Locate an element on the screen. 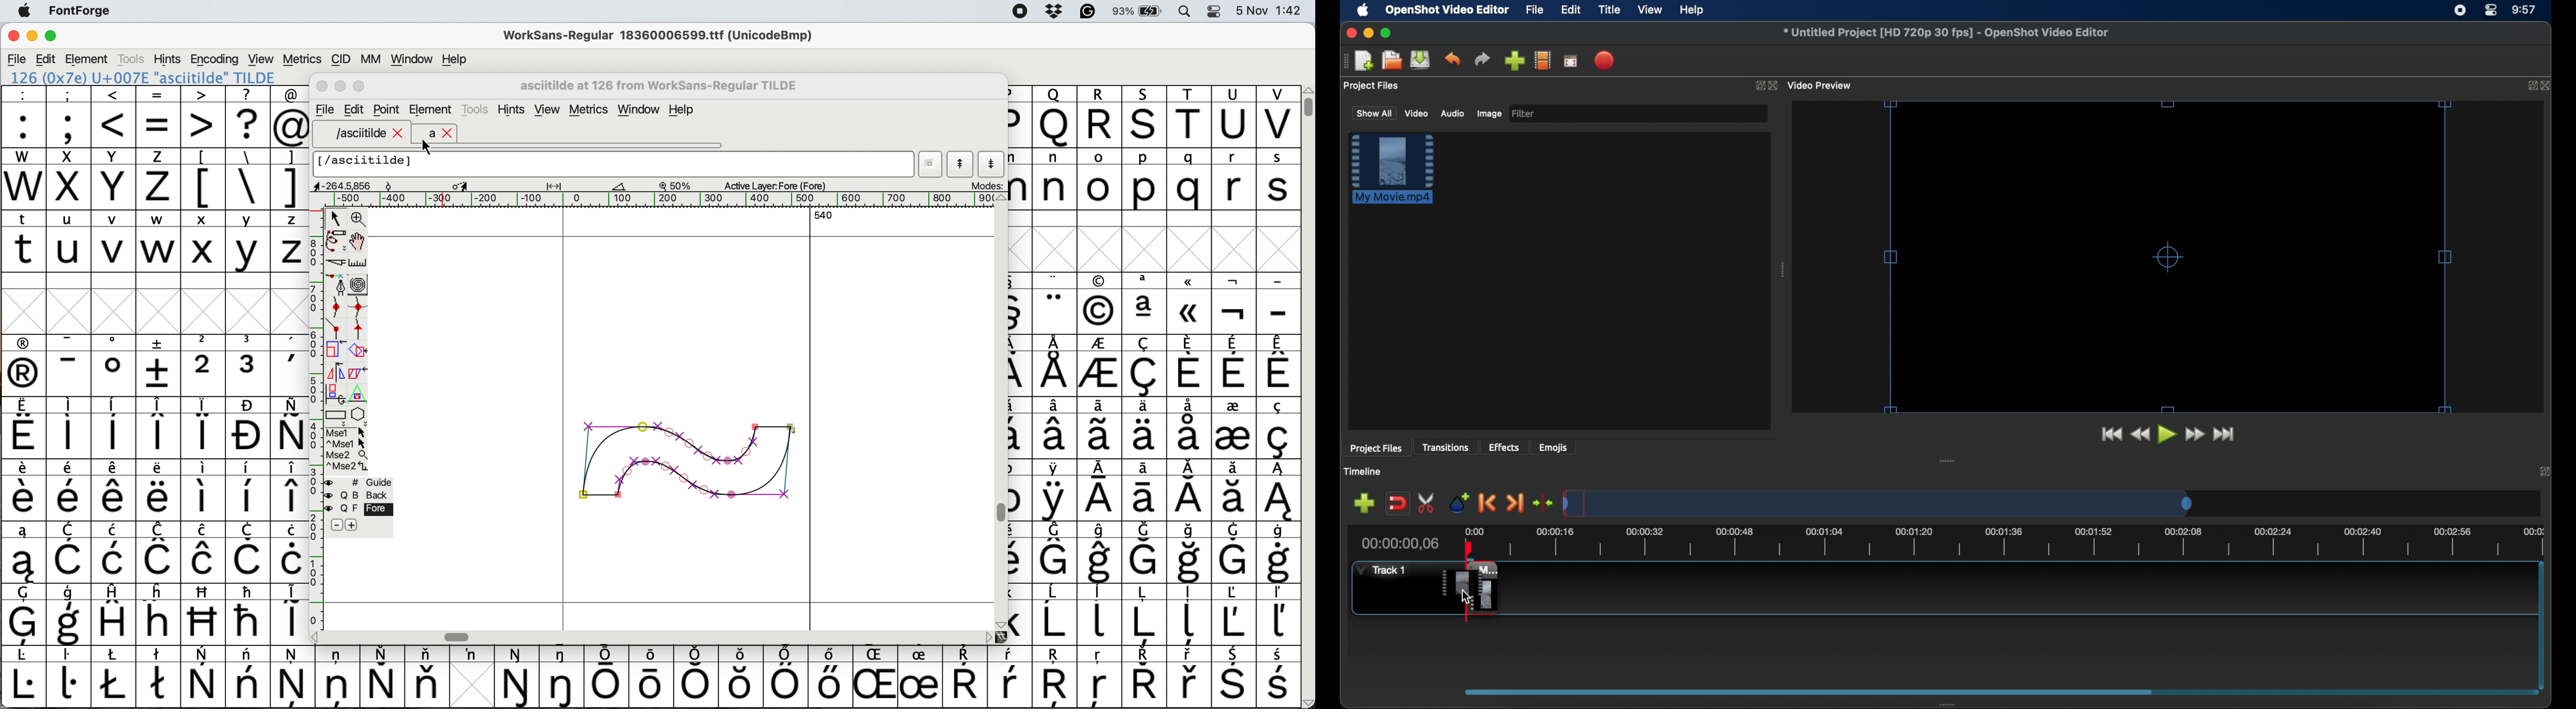 The width and height of the screenshot is (2576, 728). timeline scale is located at coordinates (2022, 544).